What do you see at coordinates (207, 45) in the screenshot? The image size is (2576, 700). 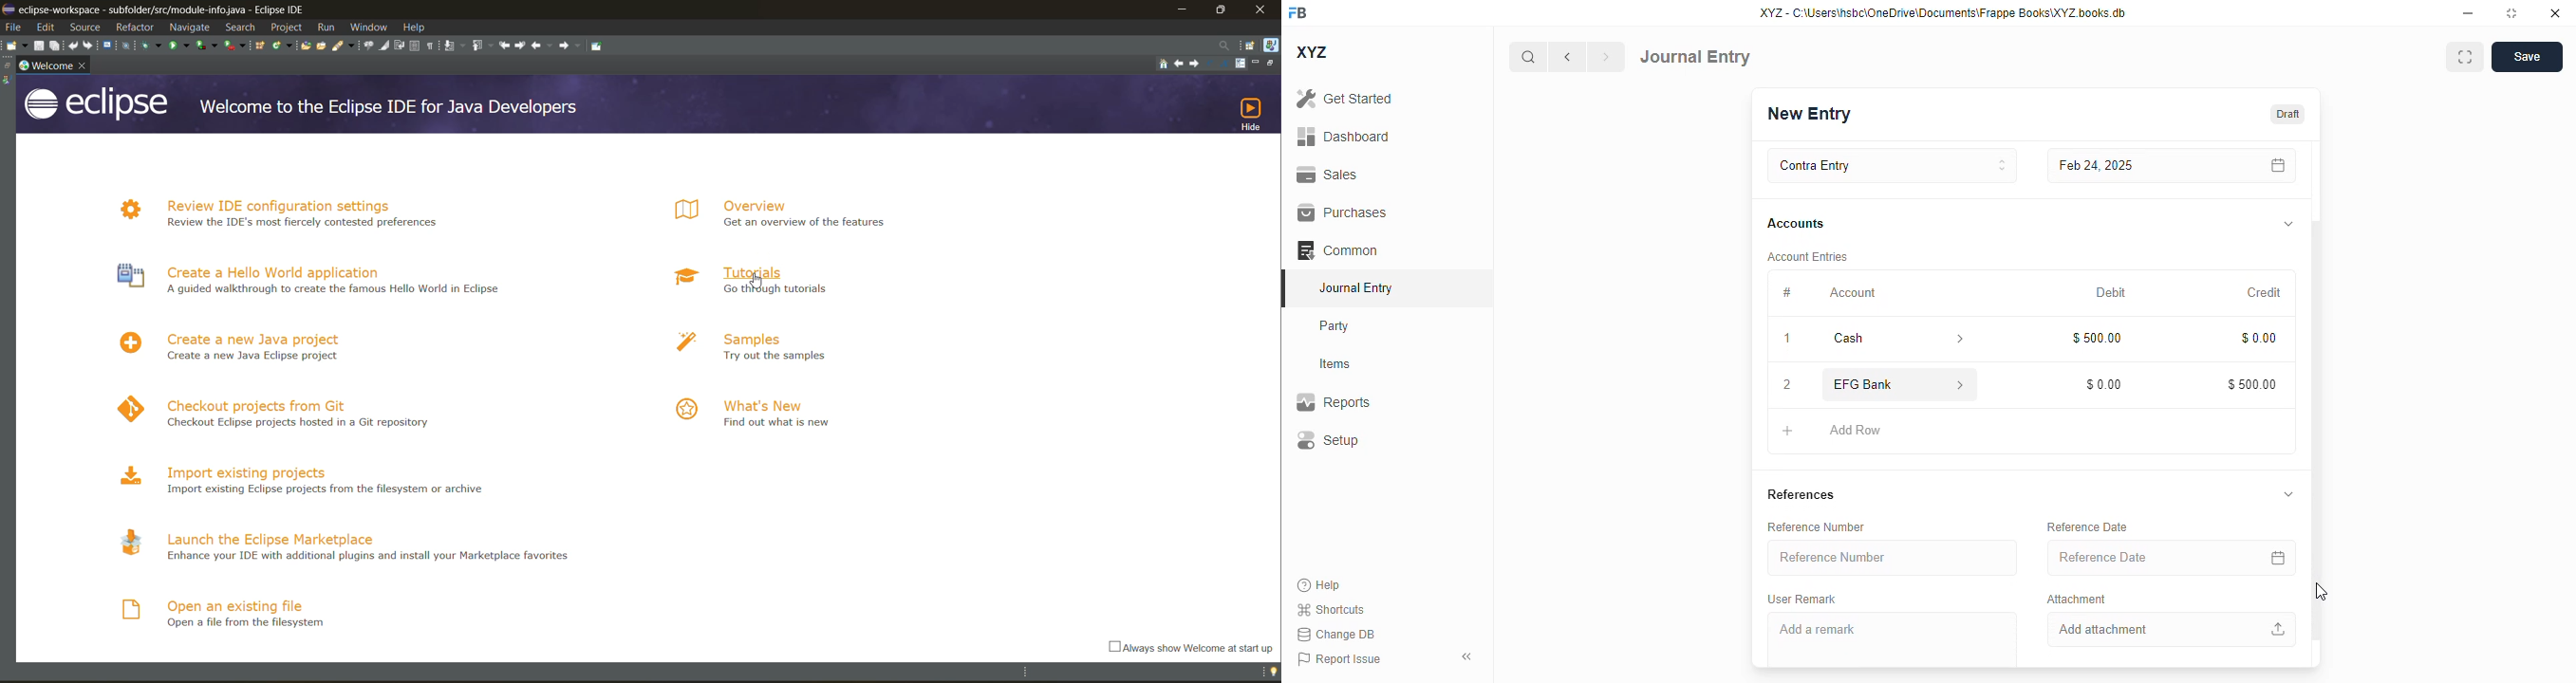 I see `coverage` at bounding box center [207, 45].